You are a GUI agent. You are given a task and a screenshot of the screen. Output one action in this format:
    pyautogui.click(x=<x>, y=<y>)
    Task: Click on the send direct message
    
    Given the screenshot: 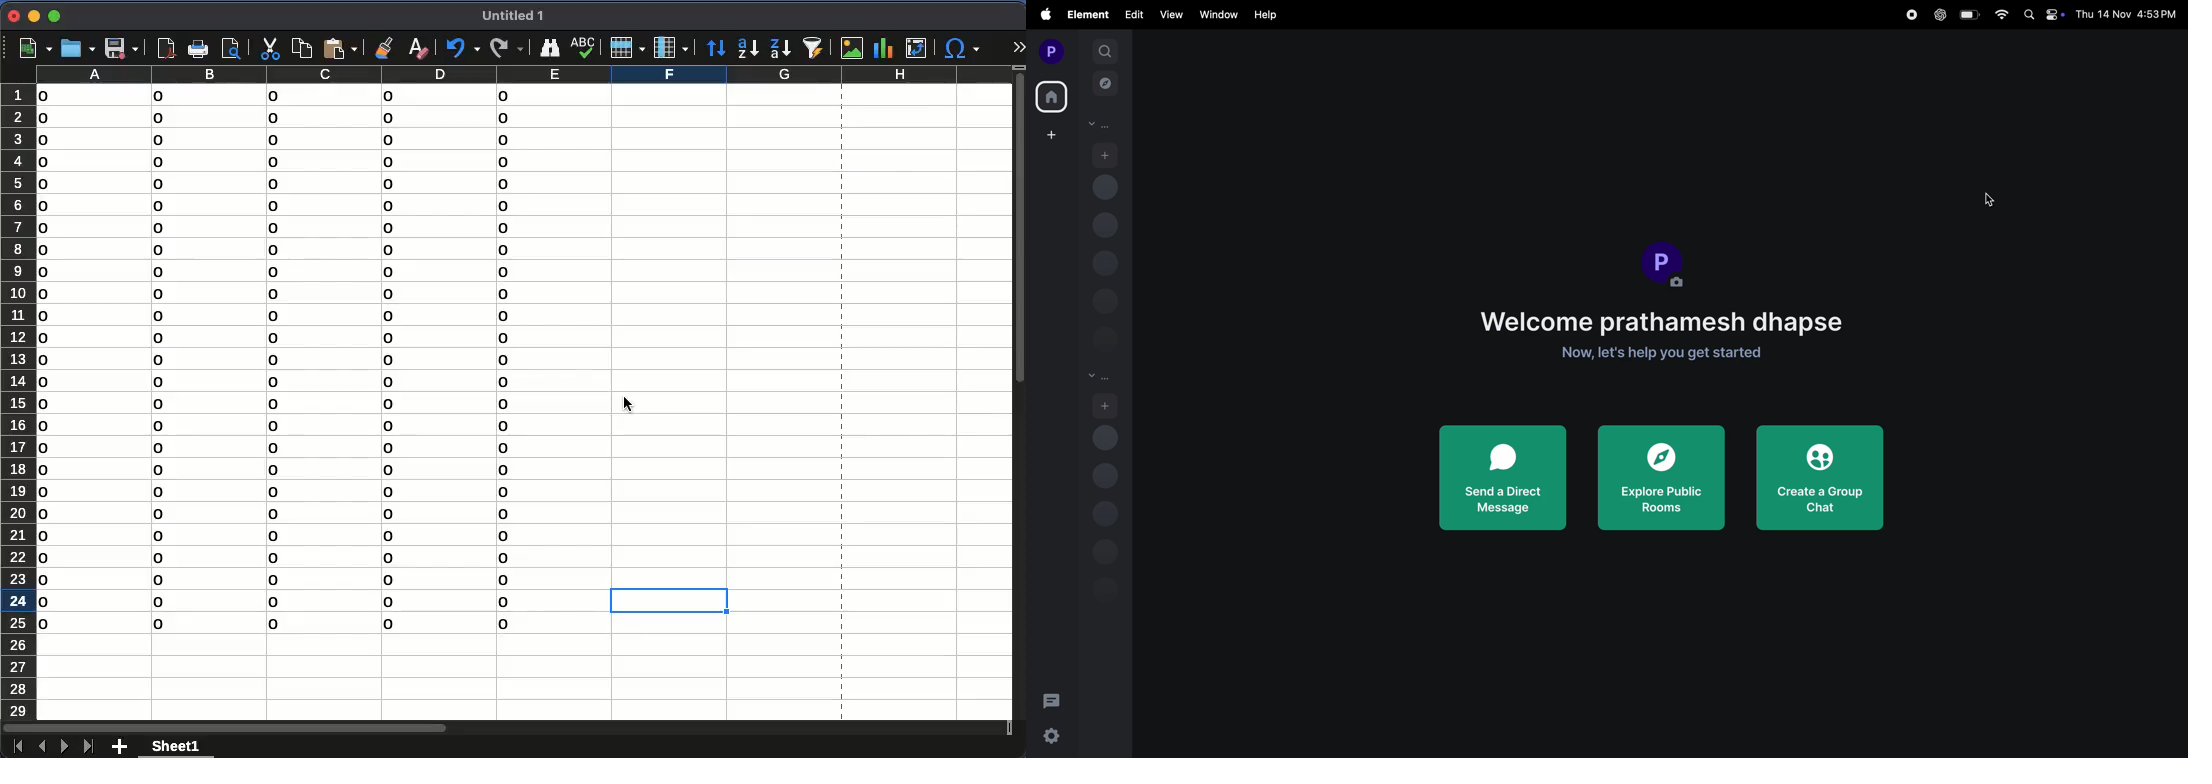 What is the action you would take?
    pyautogui.click(x=1501, y=479)
    